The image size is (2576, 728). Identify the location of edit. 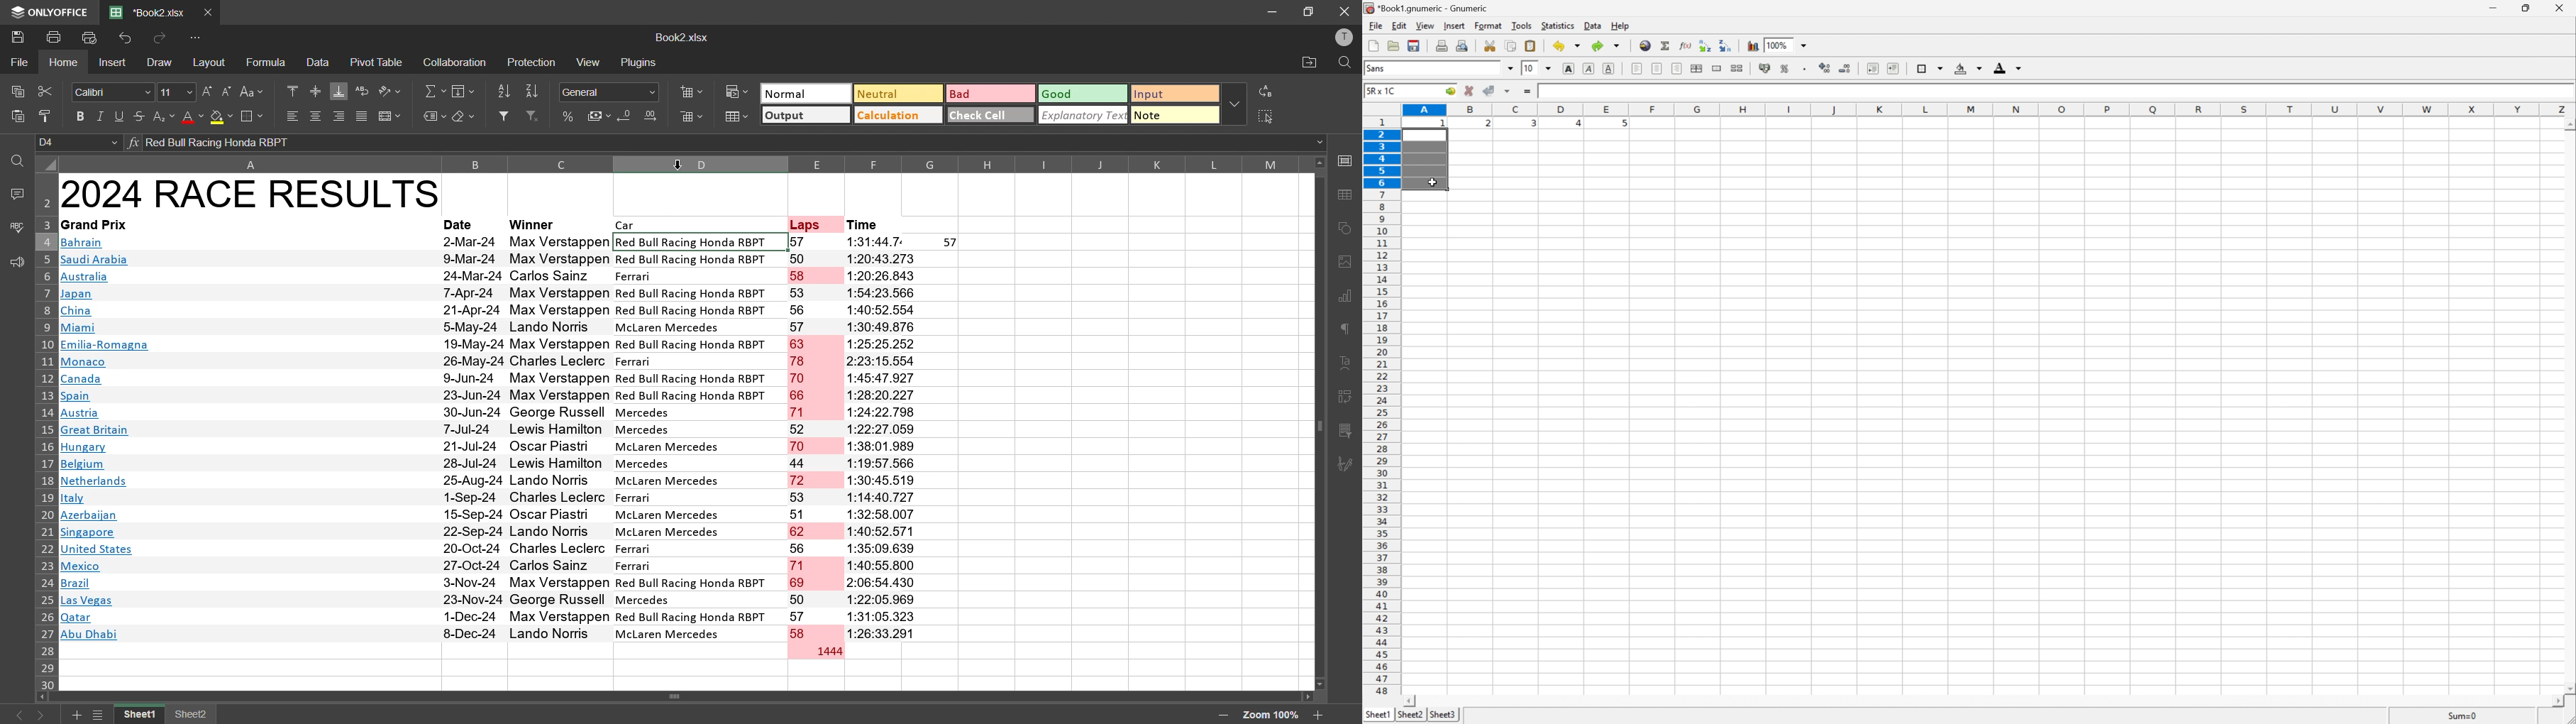
(1397, 25).